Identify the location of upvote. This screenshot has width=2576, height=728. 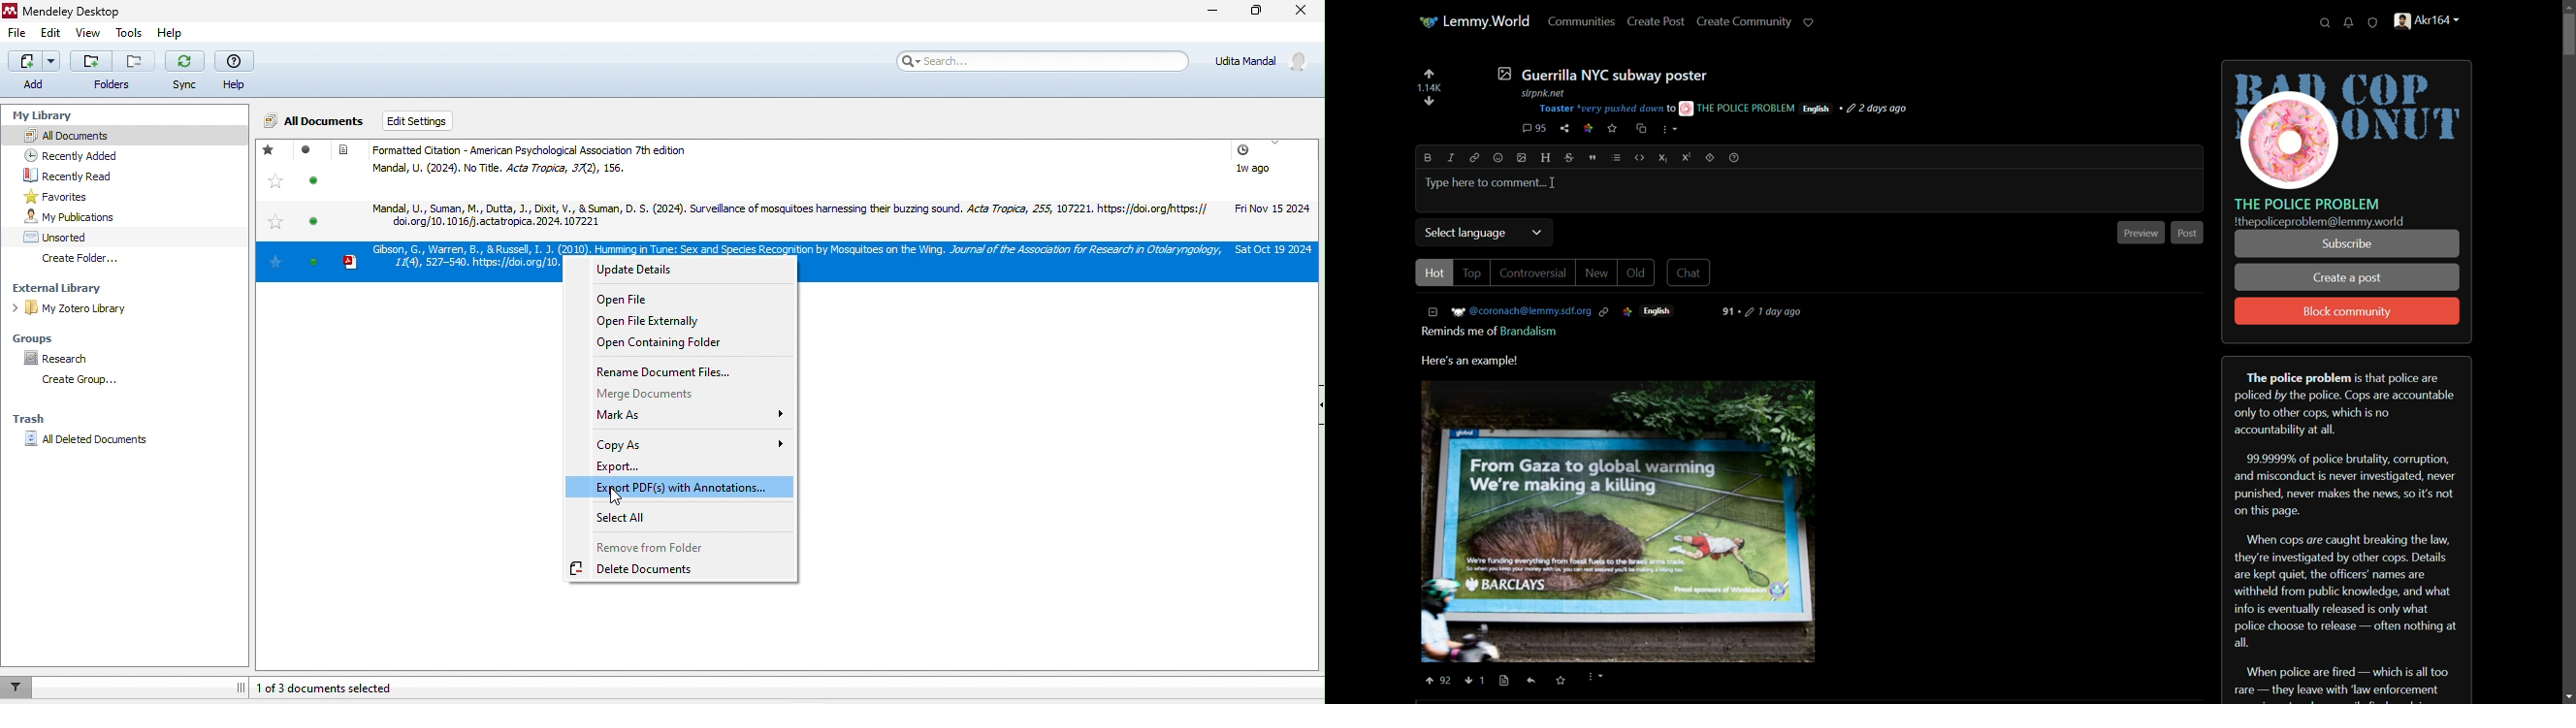
(1436, 681).